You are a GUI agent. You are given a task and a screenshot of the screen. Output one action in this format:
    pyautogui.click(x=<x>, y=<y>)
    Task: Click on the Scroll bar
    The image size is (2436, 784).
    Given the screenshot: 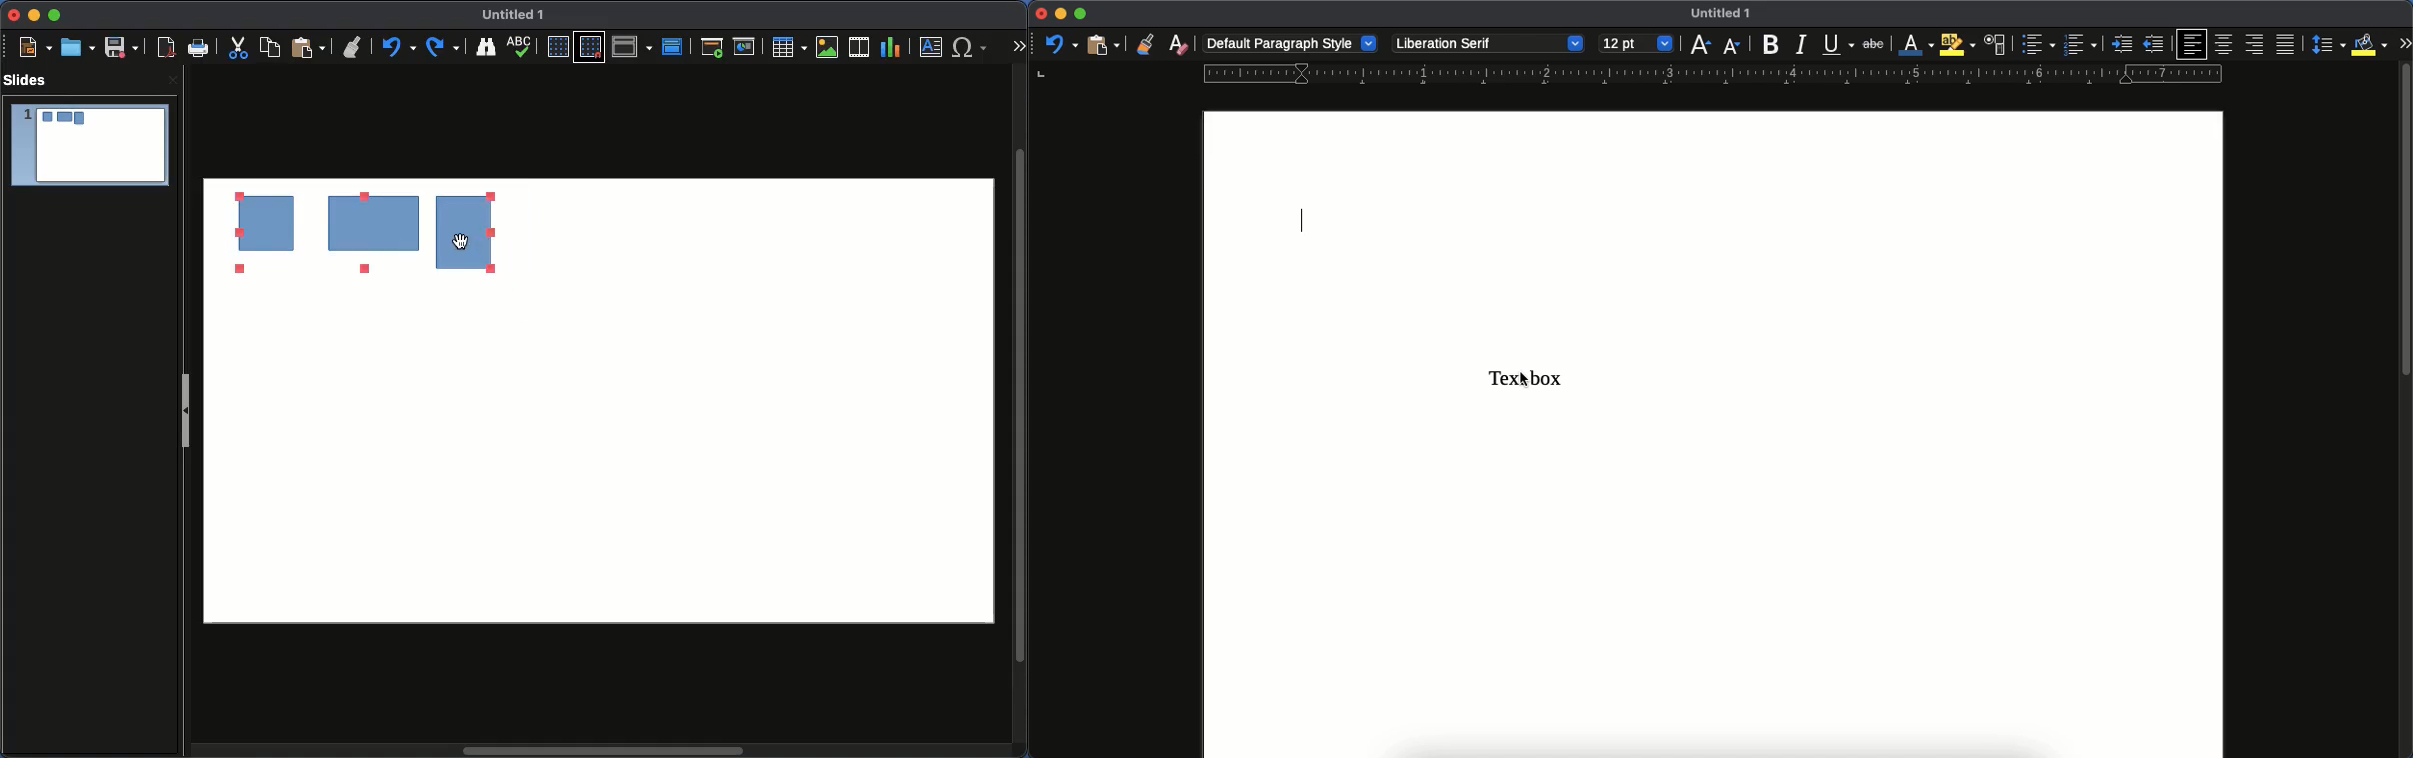 What is the action you would take?
    pyautogui.click(x=605, y=752)
    